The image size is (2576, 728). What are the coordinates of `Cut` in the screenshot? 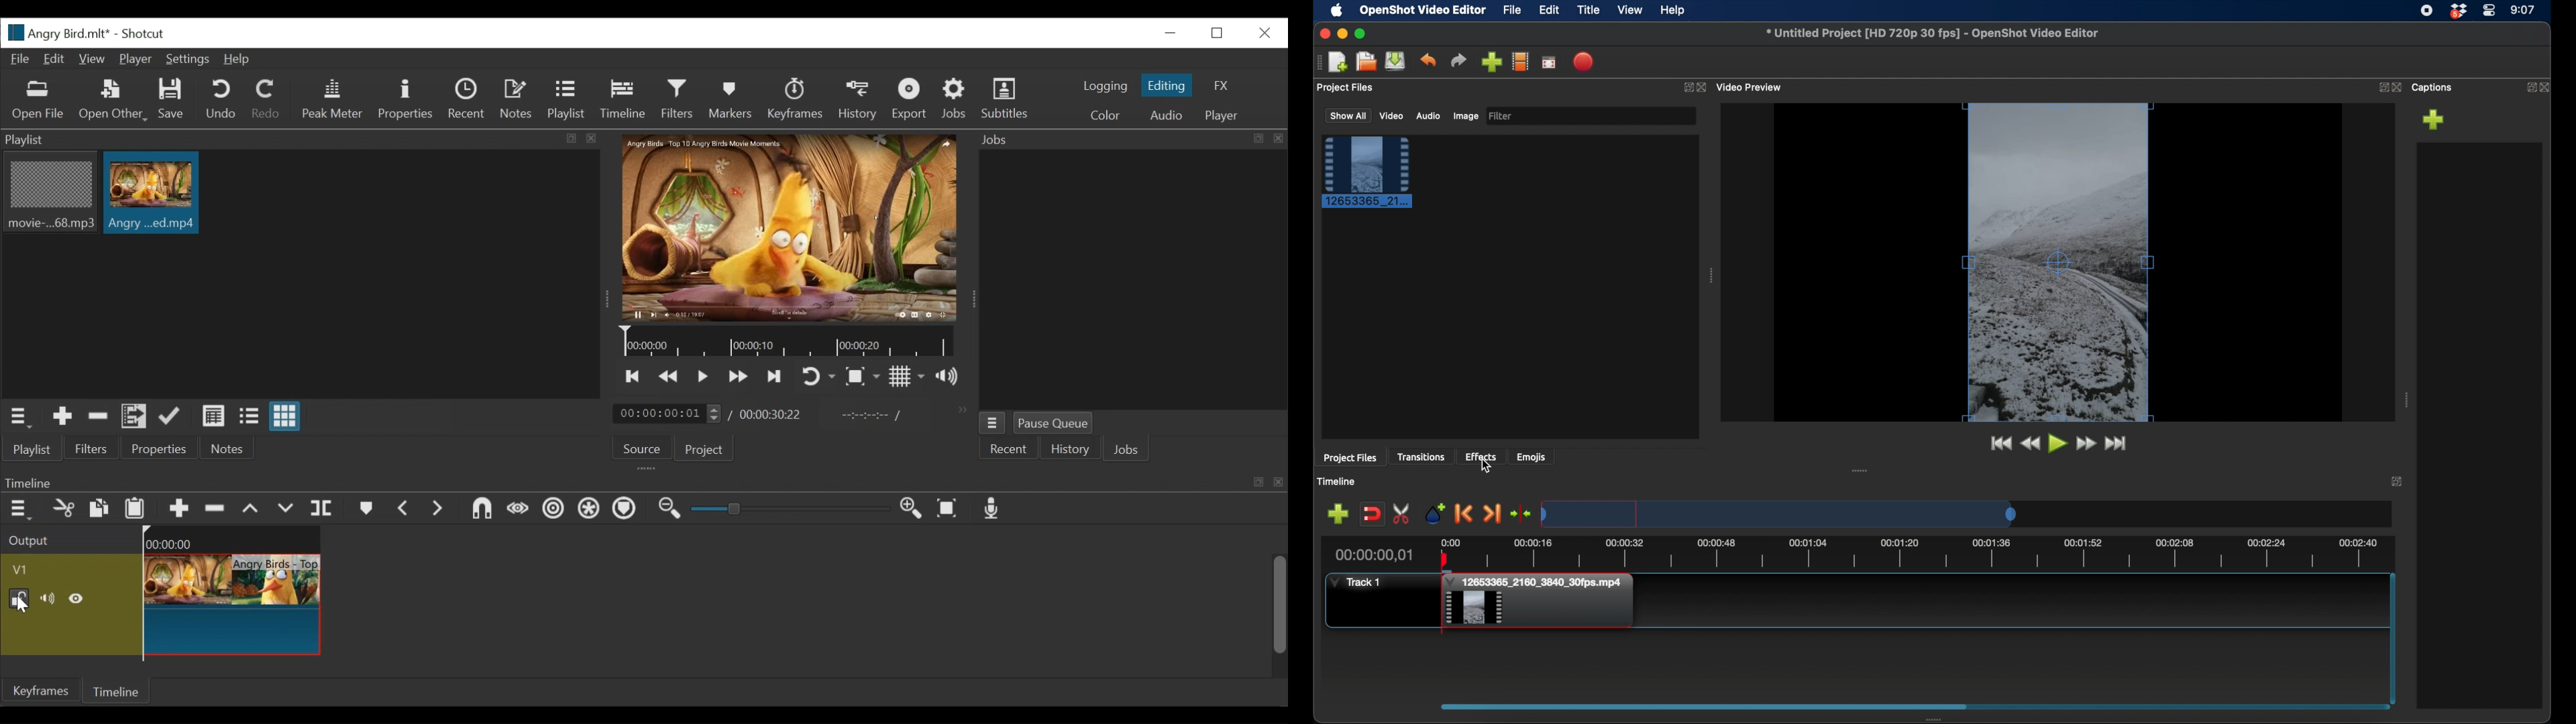 It's located at (62, 509).